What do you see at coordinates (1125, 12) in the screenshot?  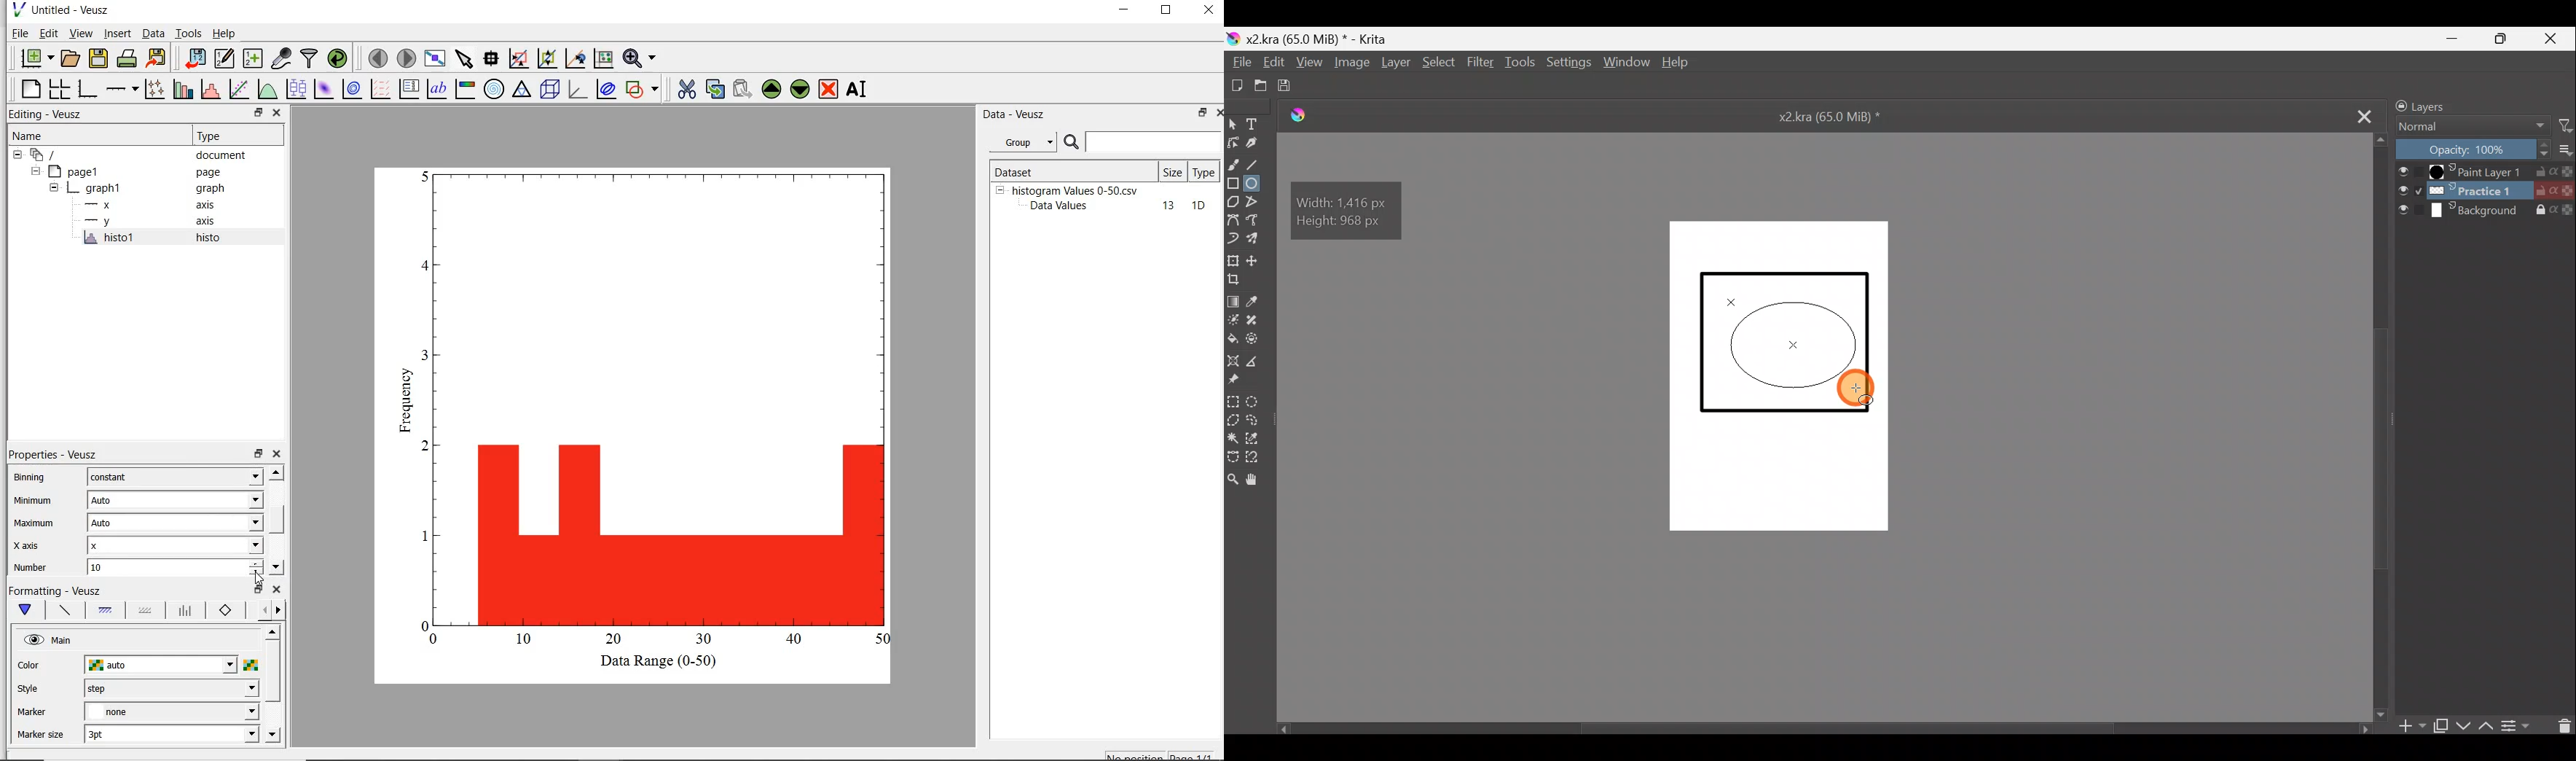 I see `minimize` at bounding box center [1125, 12].